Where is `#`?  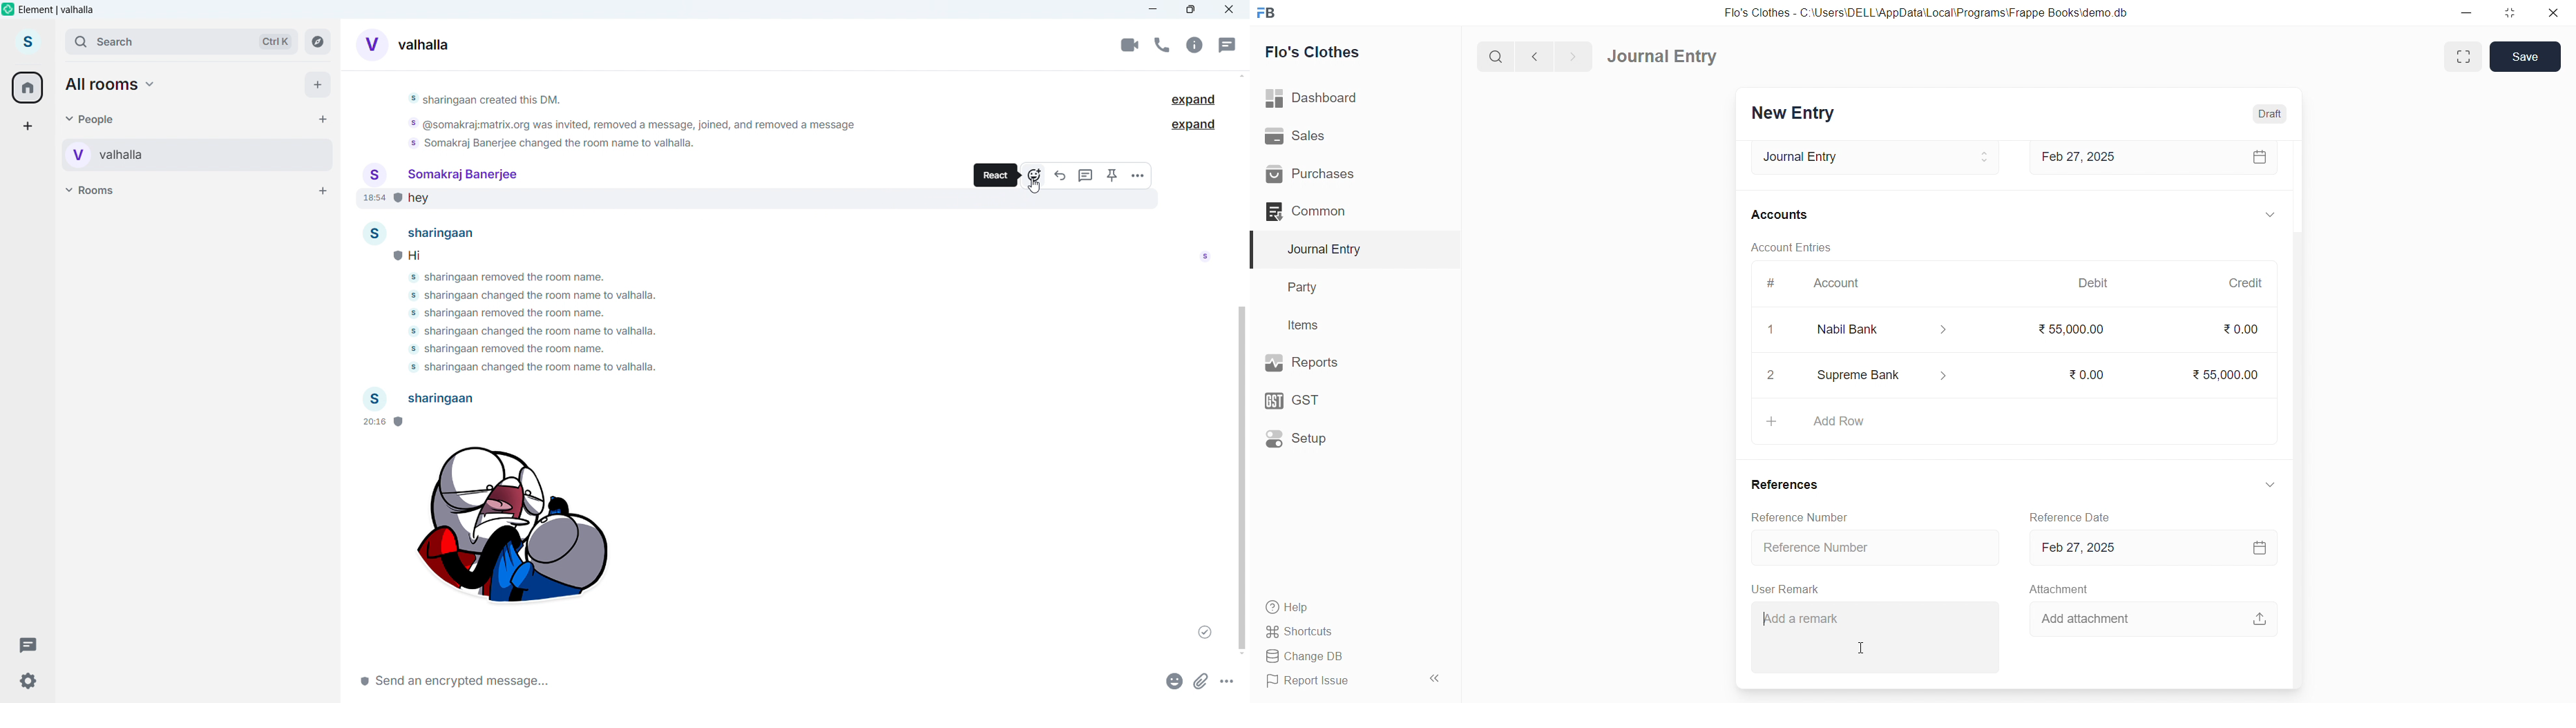
# is located at coordinates (1773, 286).